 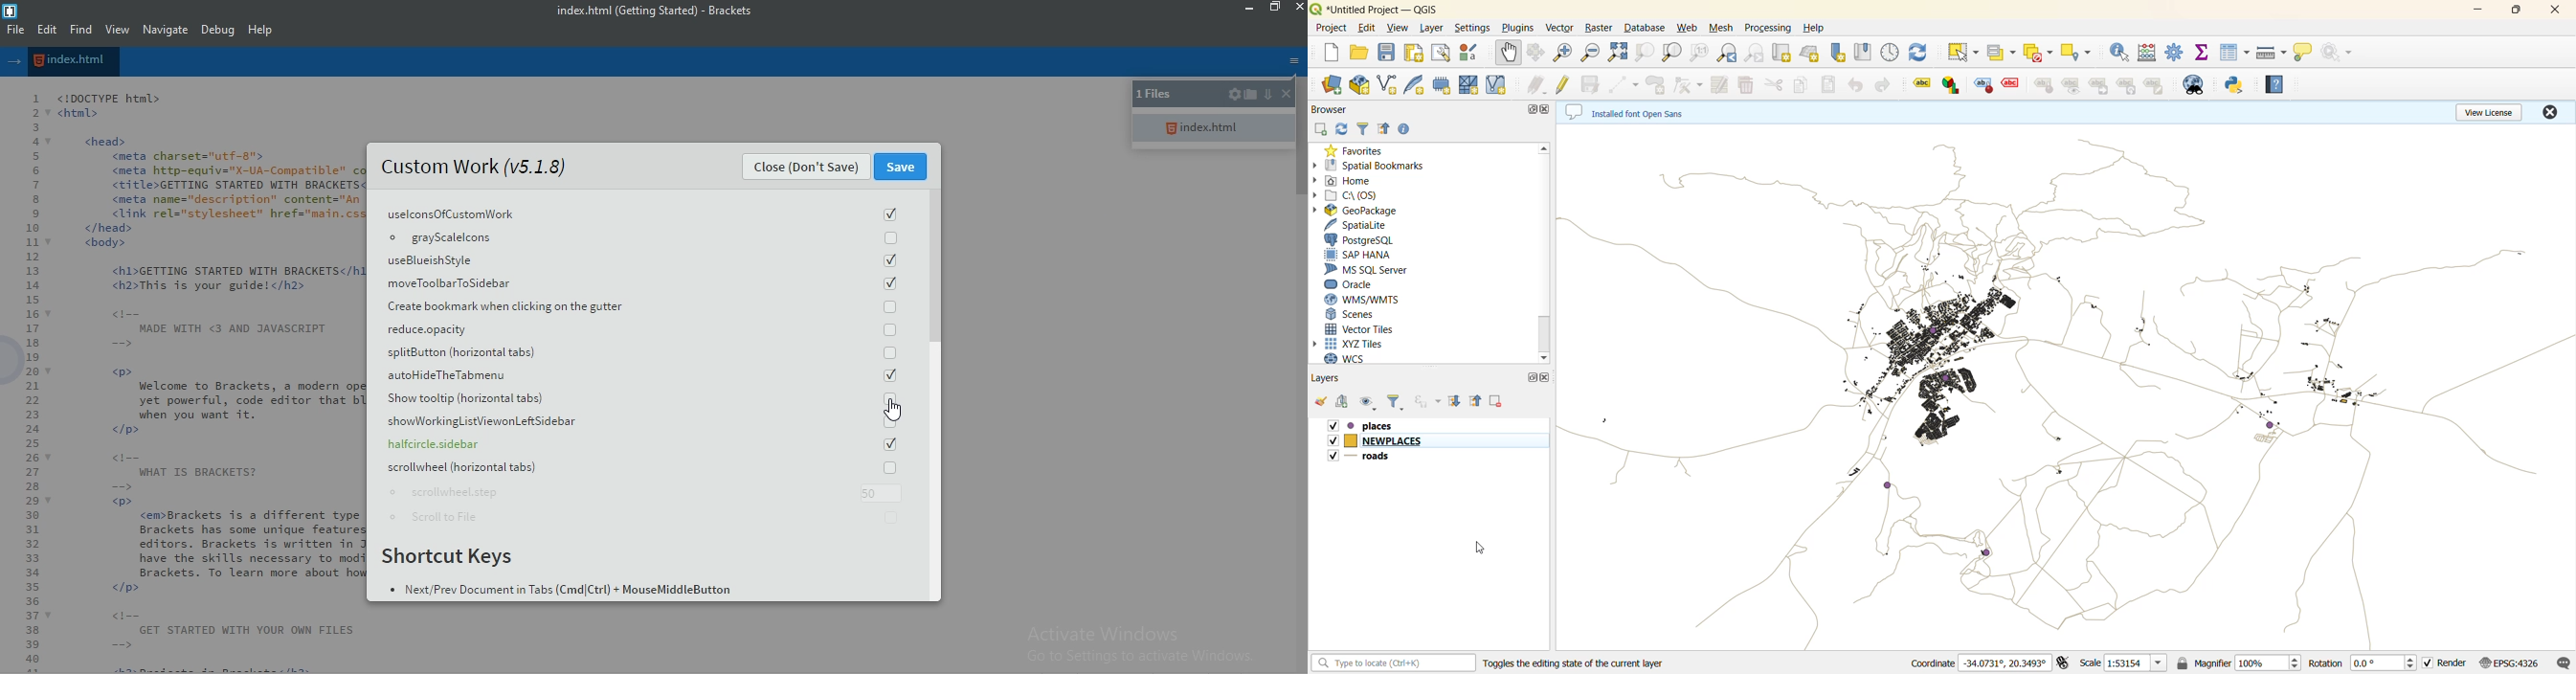 I want to click on Line Number, so click(x=25, y=380).